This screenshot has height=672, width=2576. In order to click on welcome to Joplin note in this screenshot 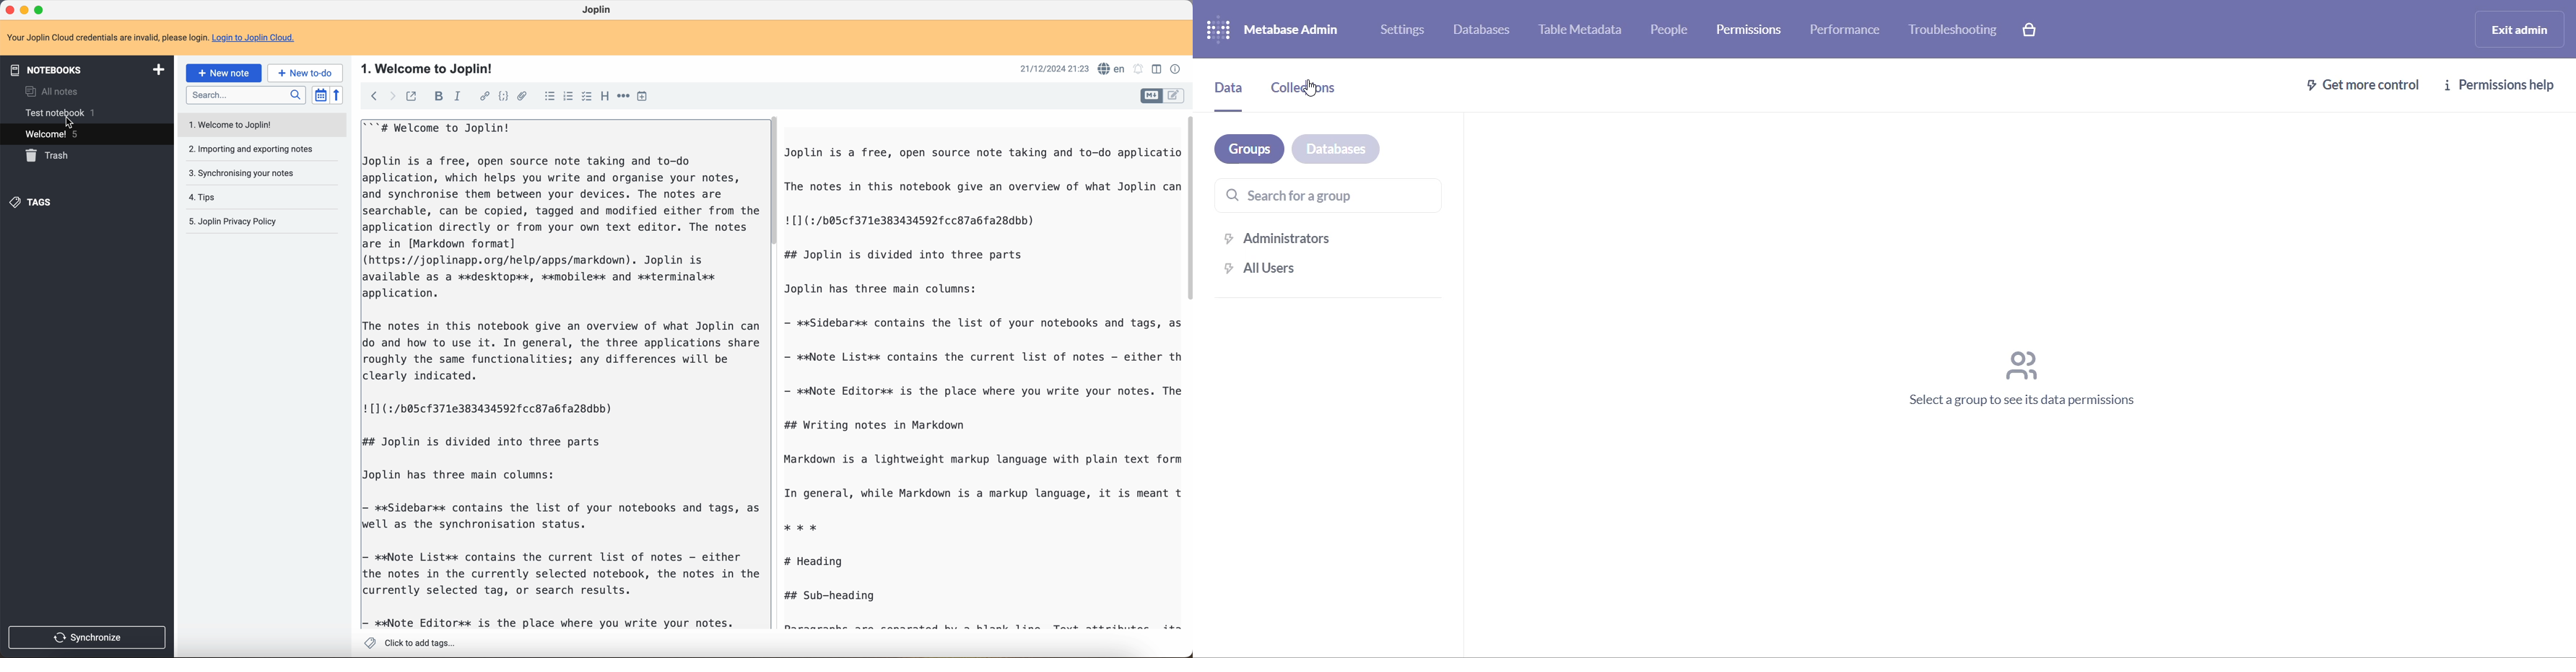, I will do `click(244, 126)`.